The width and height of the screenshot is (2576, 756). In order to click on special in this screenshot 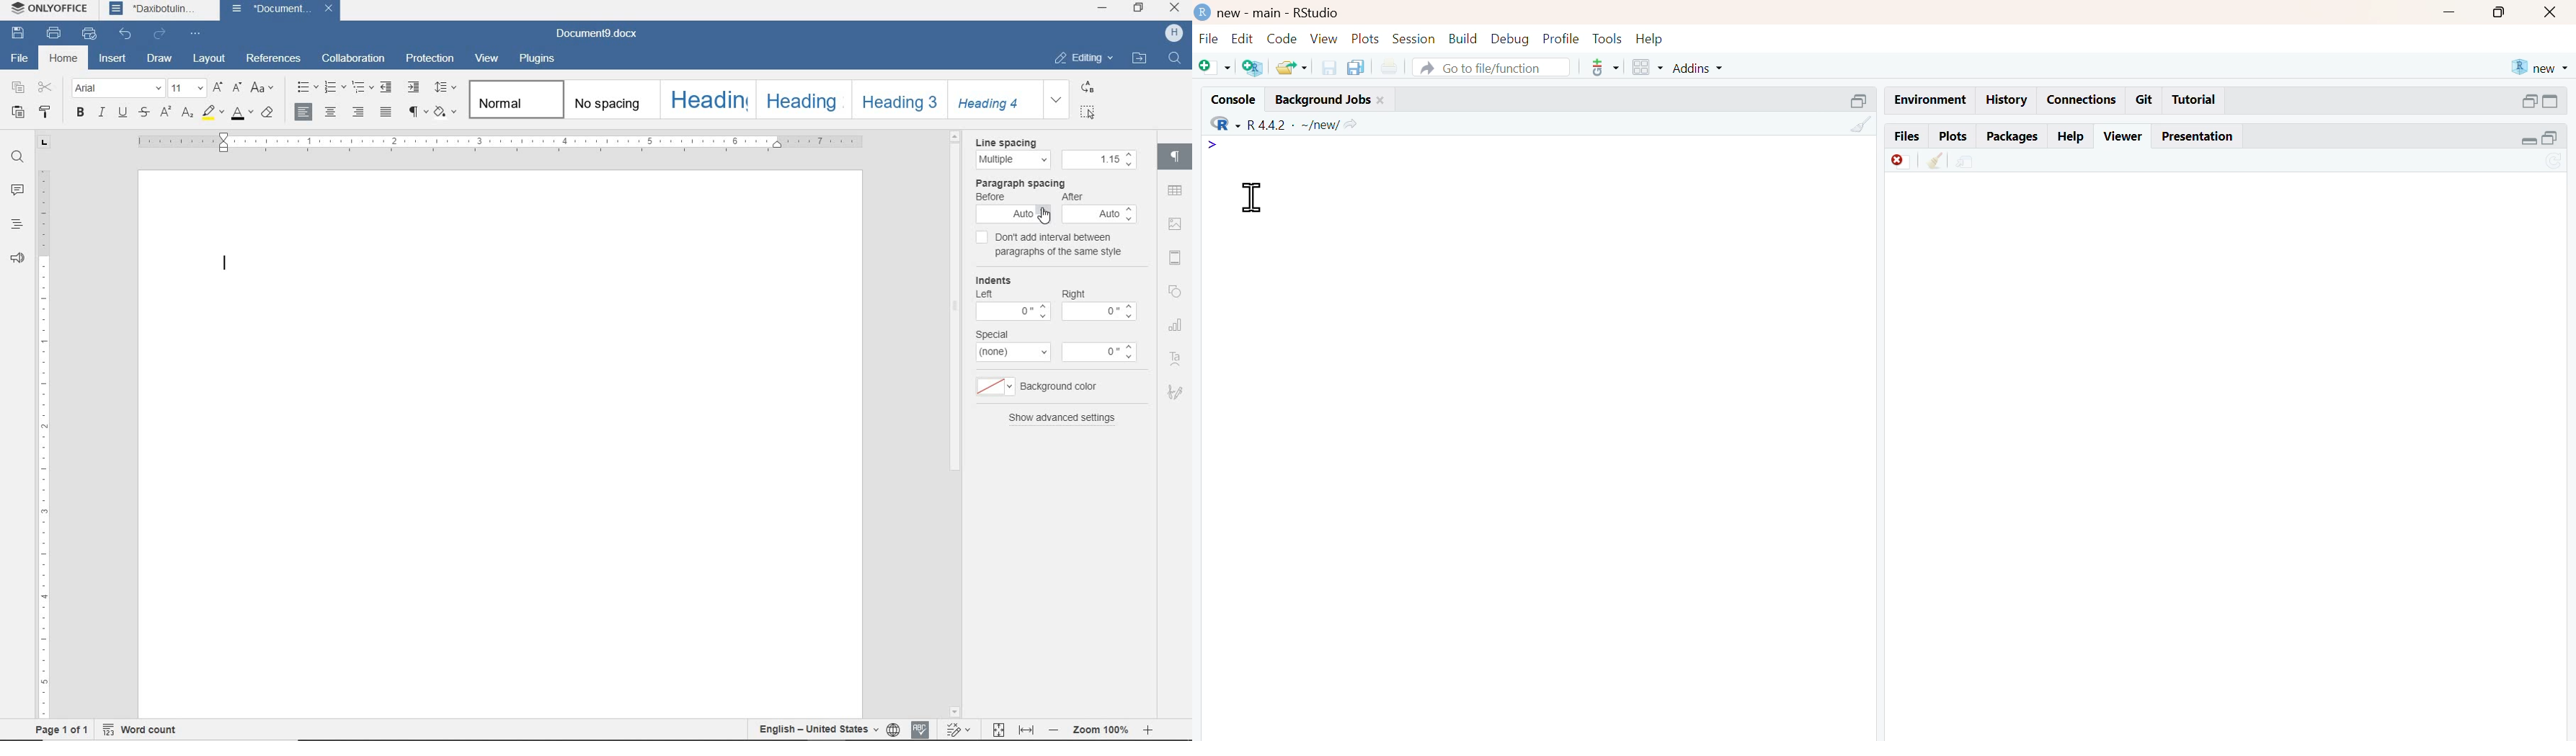, I will do `click(991, 334)`.